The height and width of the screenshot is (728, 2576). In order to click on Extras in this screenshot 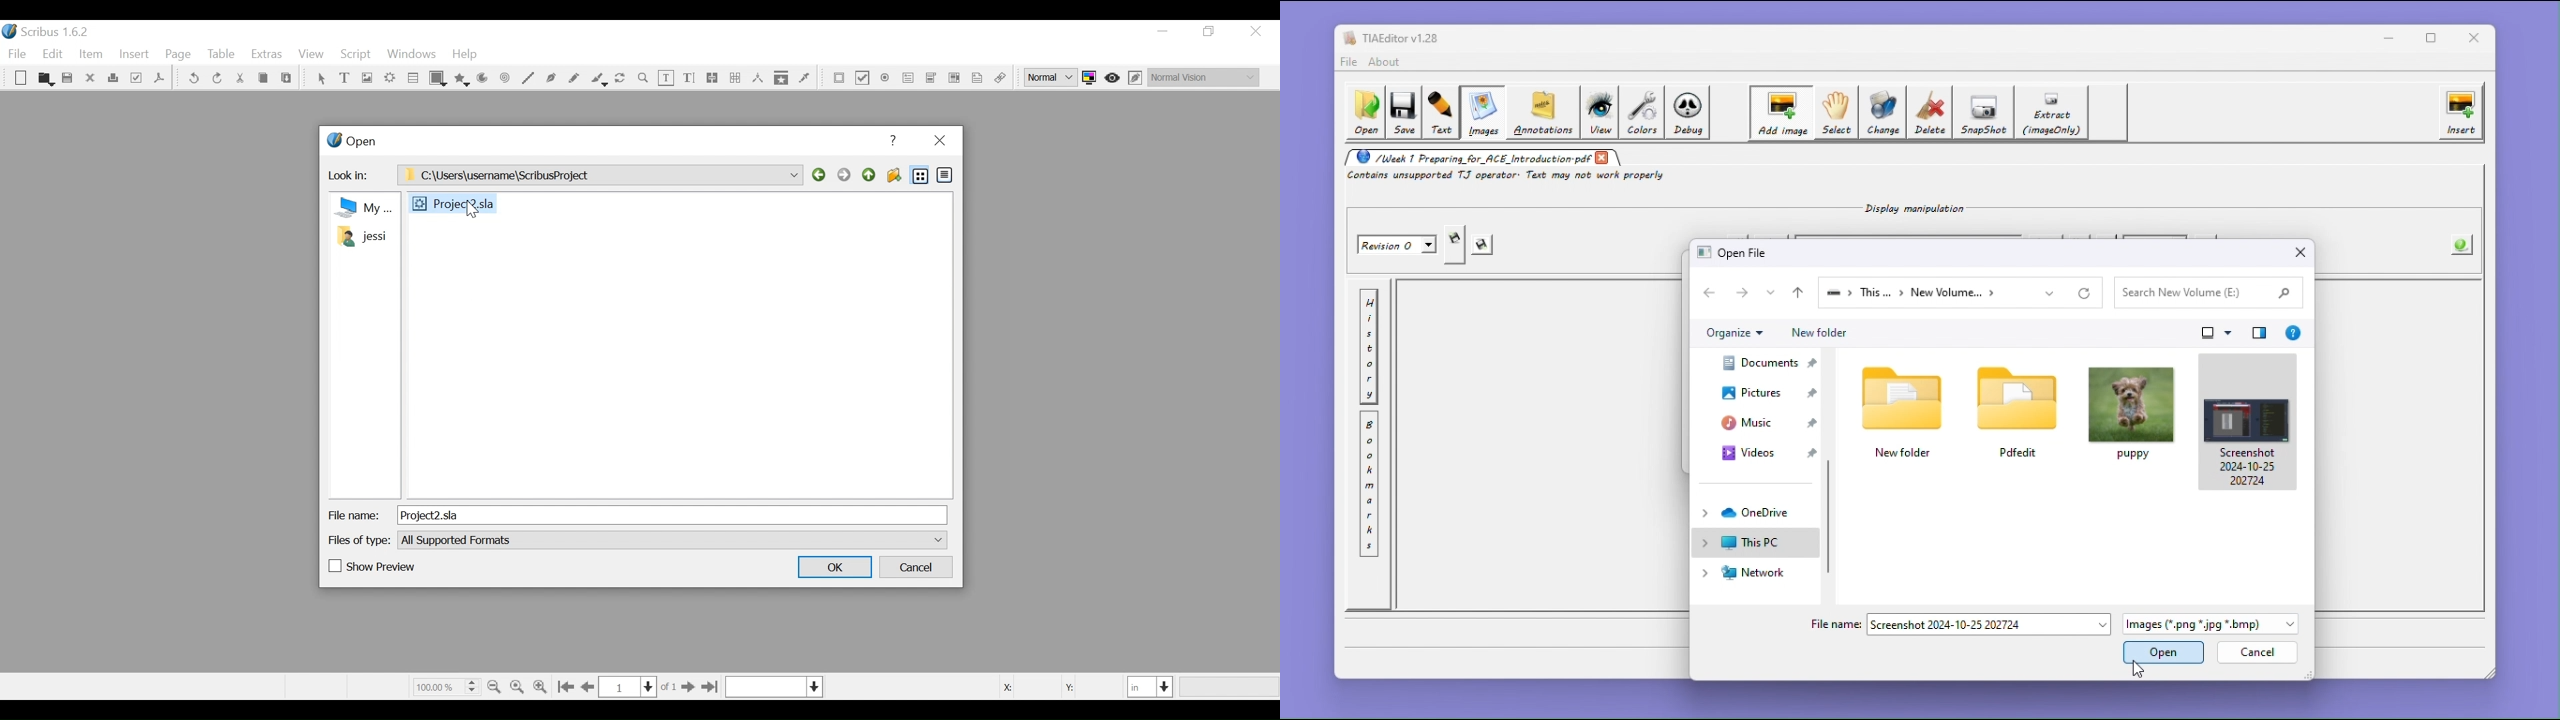, I will do `click(267, 55)`.